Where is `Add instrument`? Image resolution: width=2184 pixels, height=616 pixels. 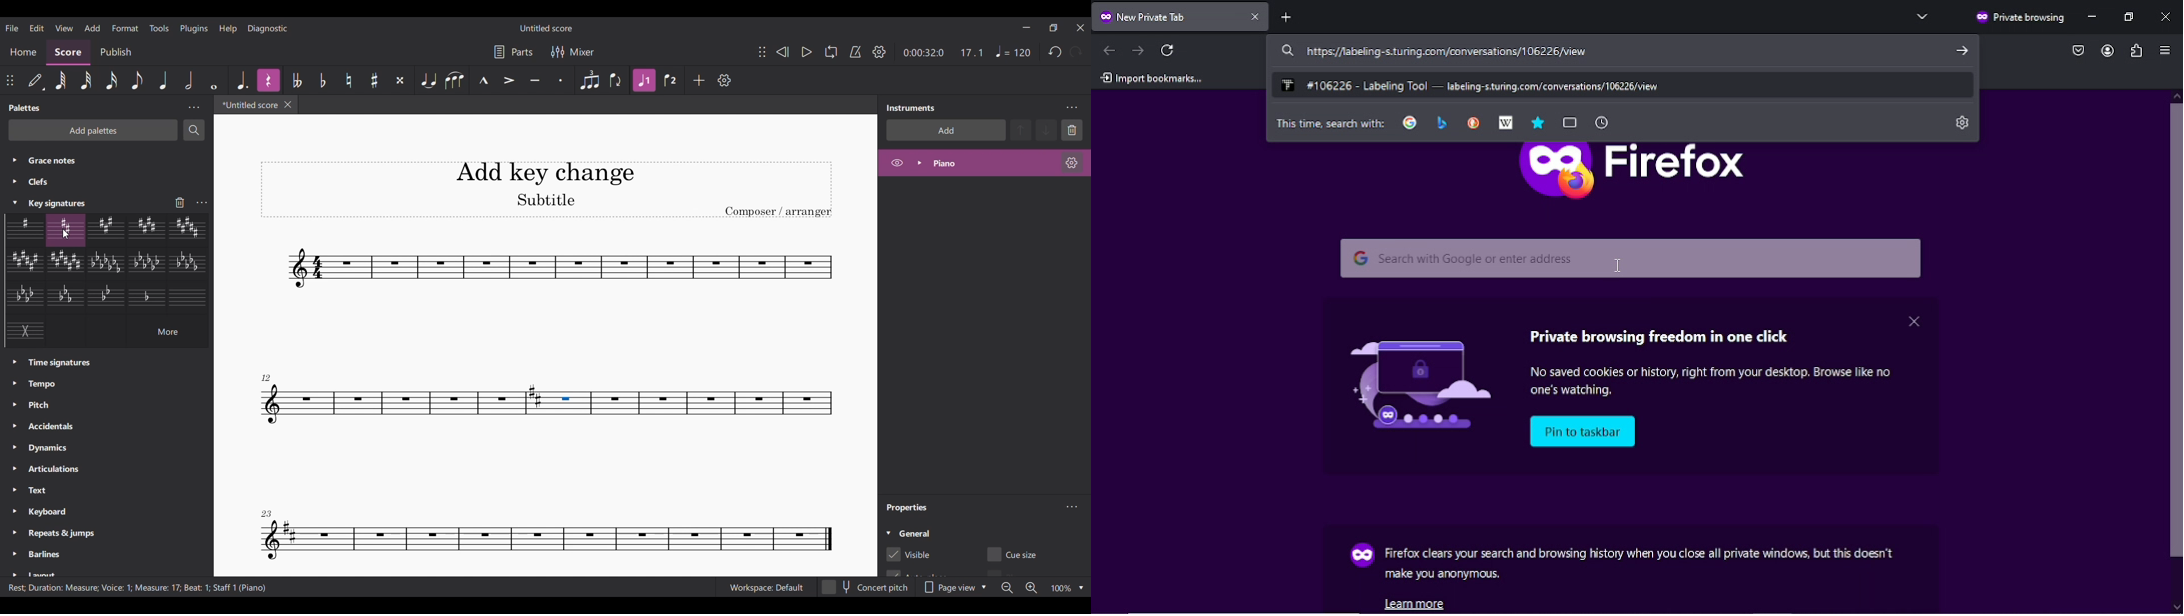
Add instrument is located at coordinates (947, 130).